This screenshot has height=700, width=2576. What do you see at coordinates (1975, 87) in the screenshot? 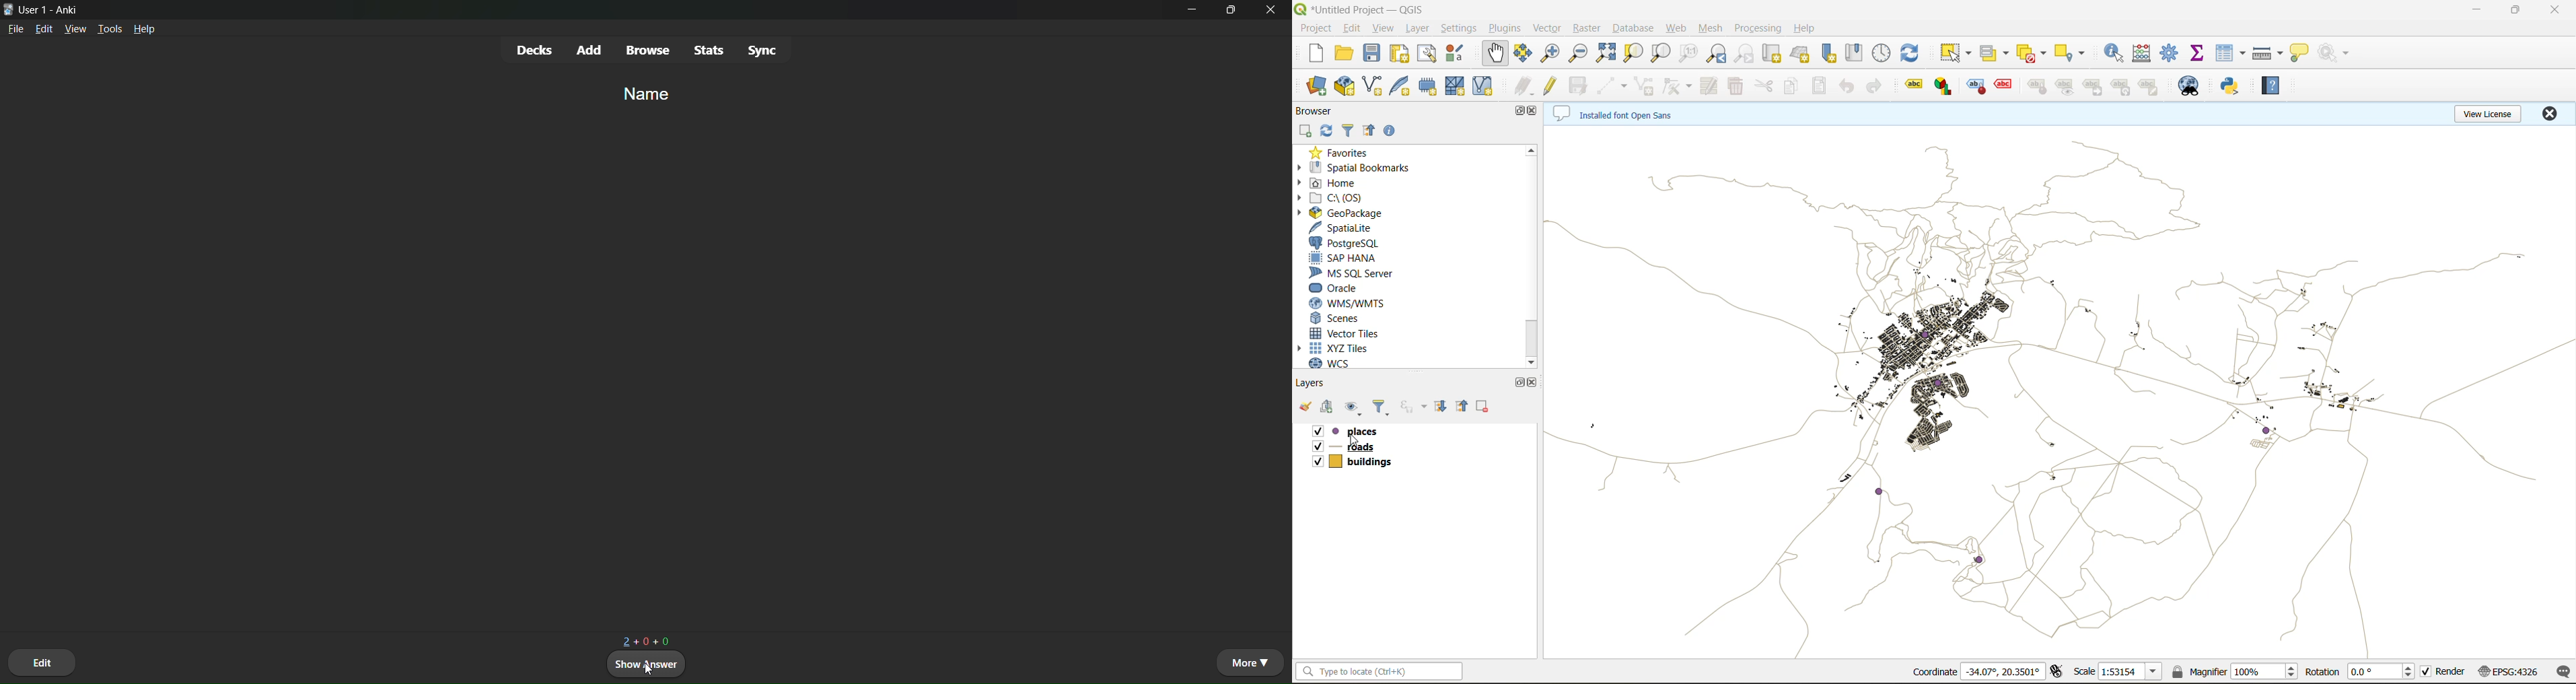
I see `highlight pinned labels and diagram` at bounding box center [1975, 87].